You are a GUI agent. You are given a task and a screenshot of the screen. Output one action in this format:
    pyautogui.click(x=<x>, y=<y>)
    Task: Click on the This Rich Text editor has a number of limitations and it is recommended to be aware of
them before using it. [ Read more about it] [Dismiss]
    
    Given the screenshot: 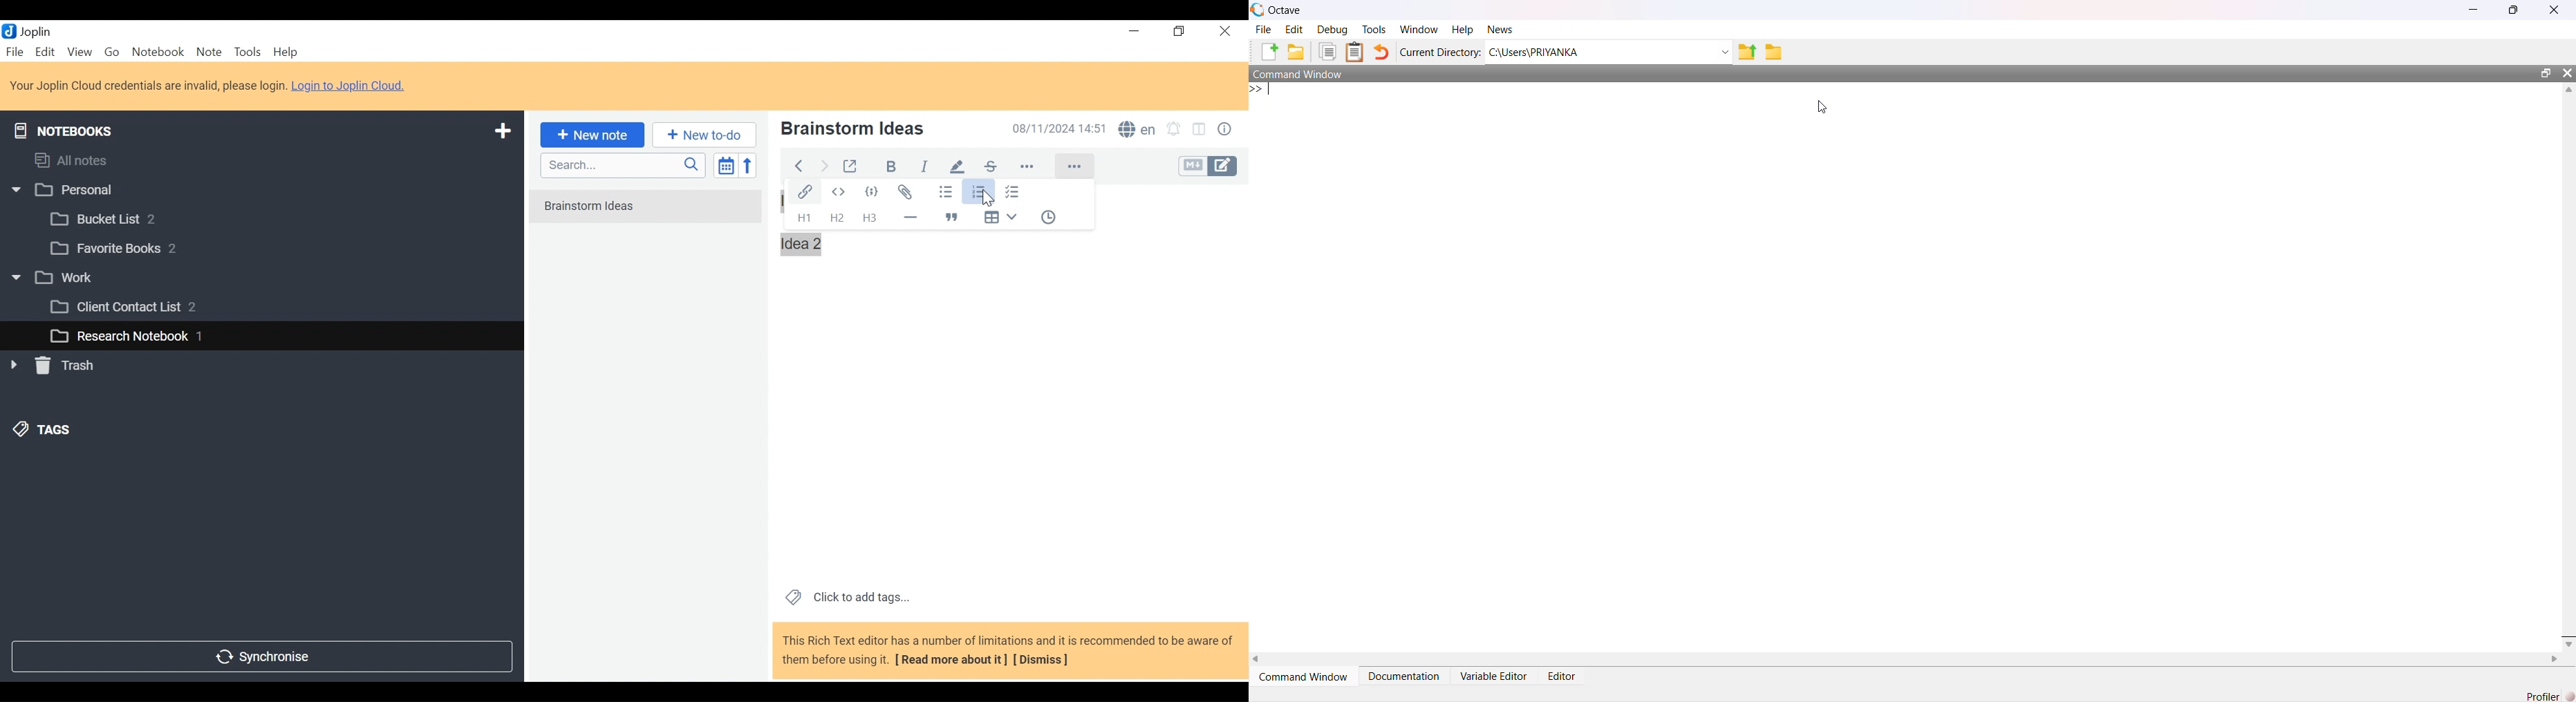 What is the action you would take?
    pyautogui.click(x=1008, y=650)
    